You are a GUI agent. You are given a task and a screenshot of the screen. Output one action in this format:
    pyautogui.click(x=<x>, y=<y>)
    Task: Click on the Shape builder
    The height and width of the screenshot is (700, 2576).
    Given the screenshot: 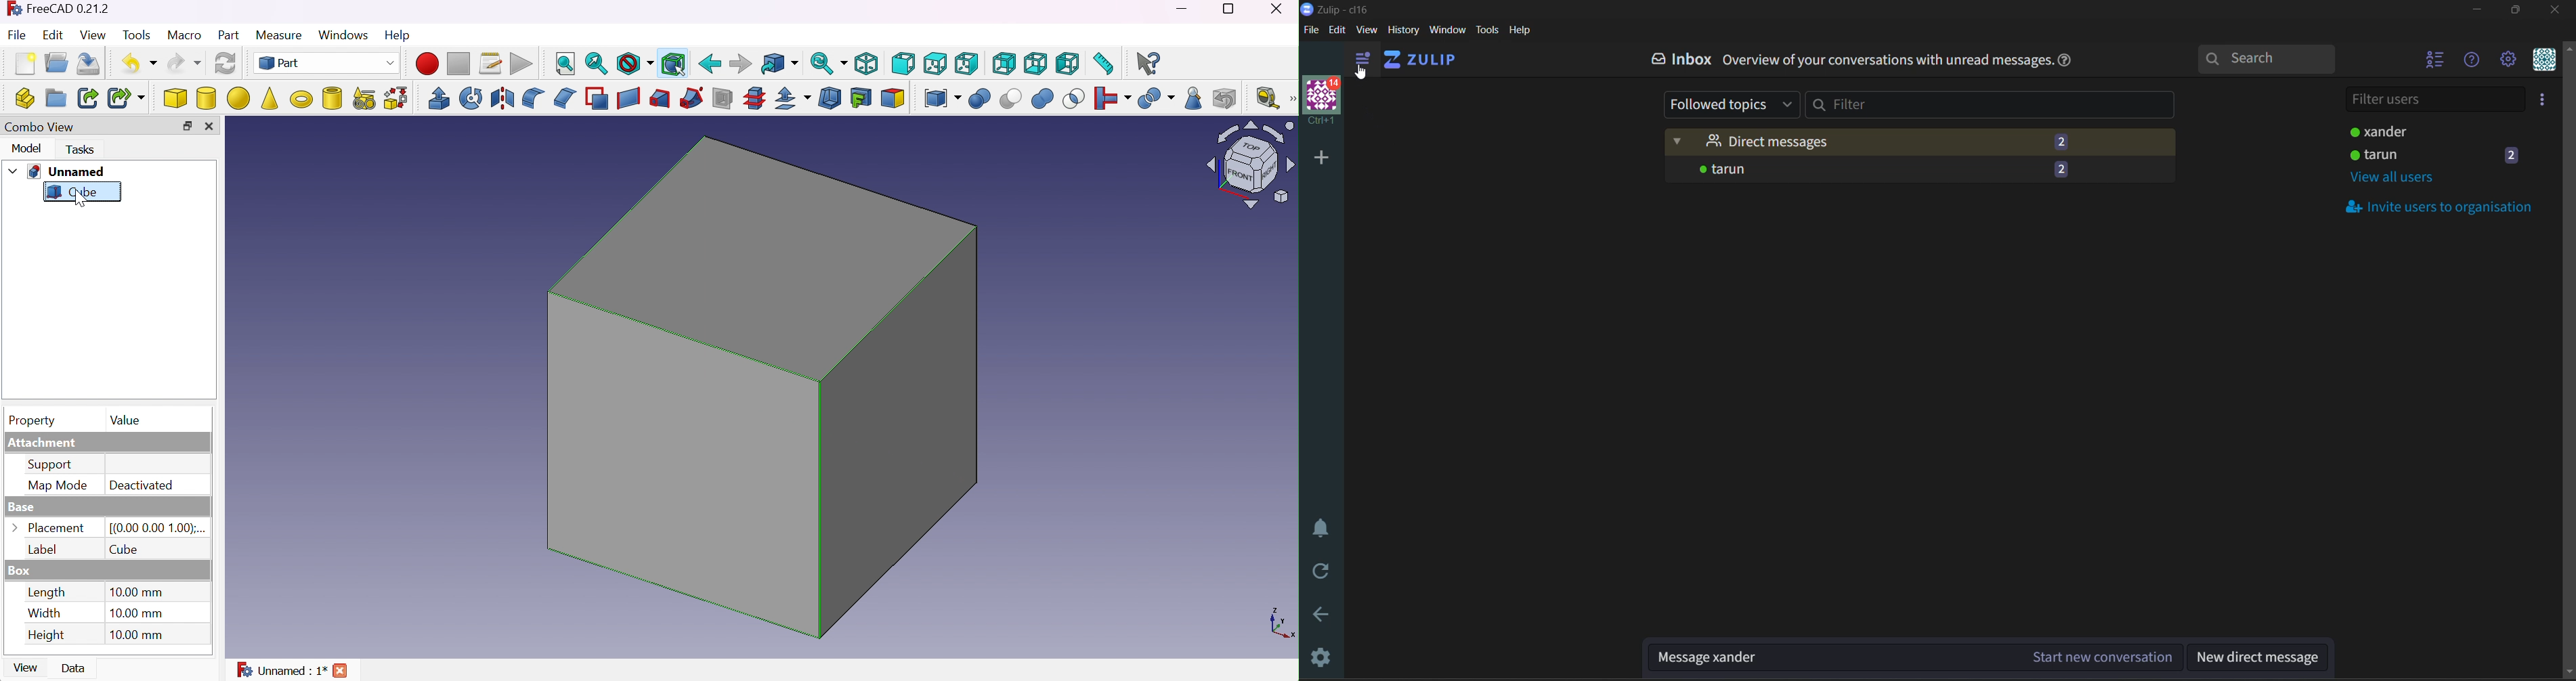 What is the action you would take?
    pyautogui.click(x=397, y=98)
    